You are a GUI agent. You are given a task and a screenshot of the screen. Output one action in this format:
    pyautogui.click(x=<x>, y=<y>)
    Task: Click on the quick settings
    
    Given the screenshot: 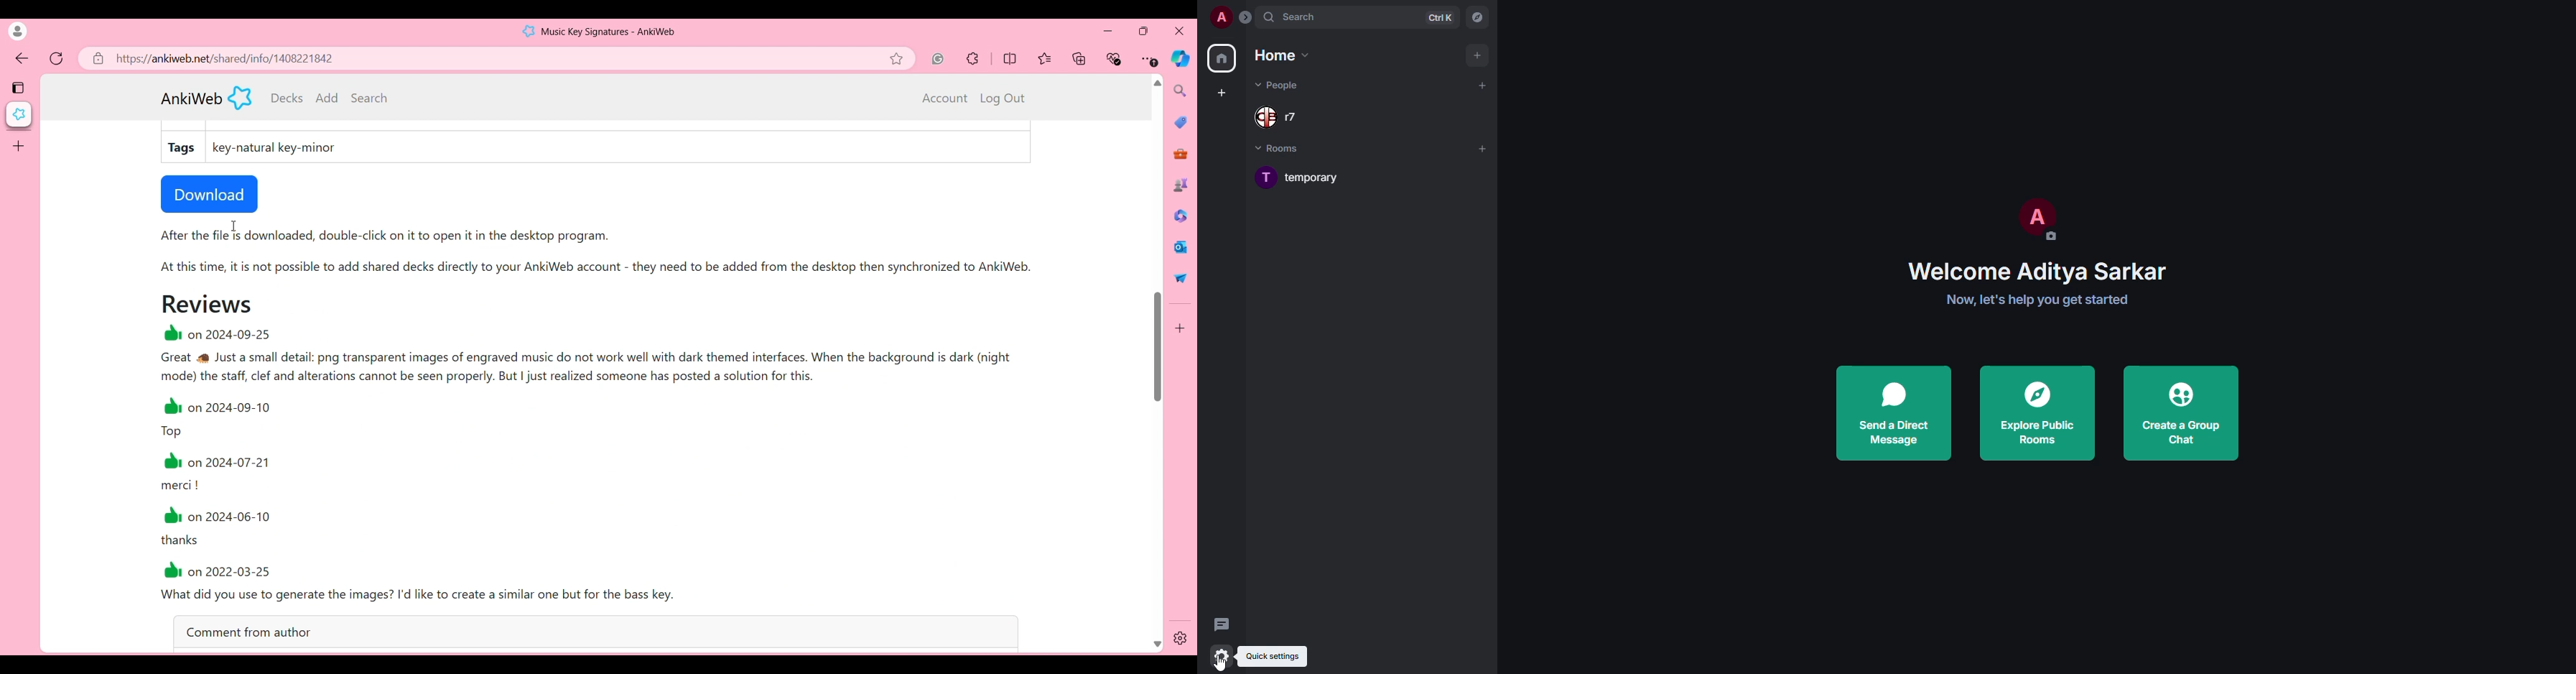 What is the action you would take?
    pyautogui.click(x=1220, y=656)
    